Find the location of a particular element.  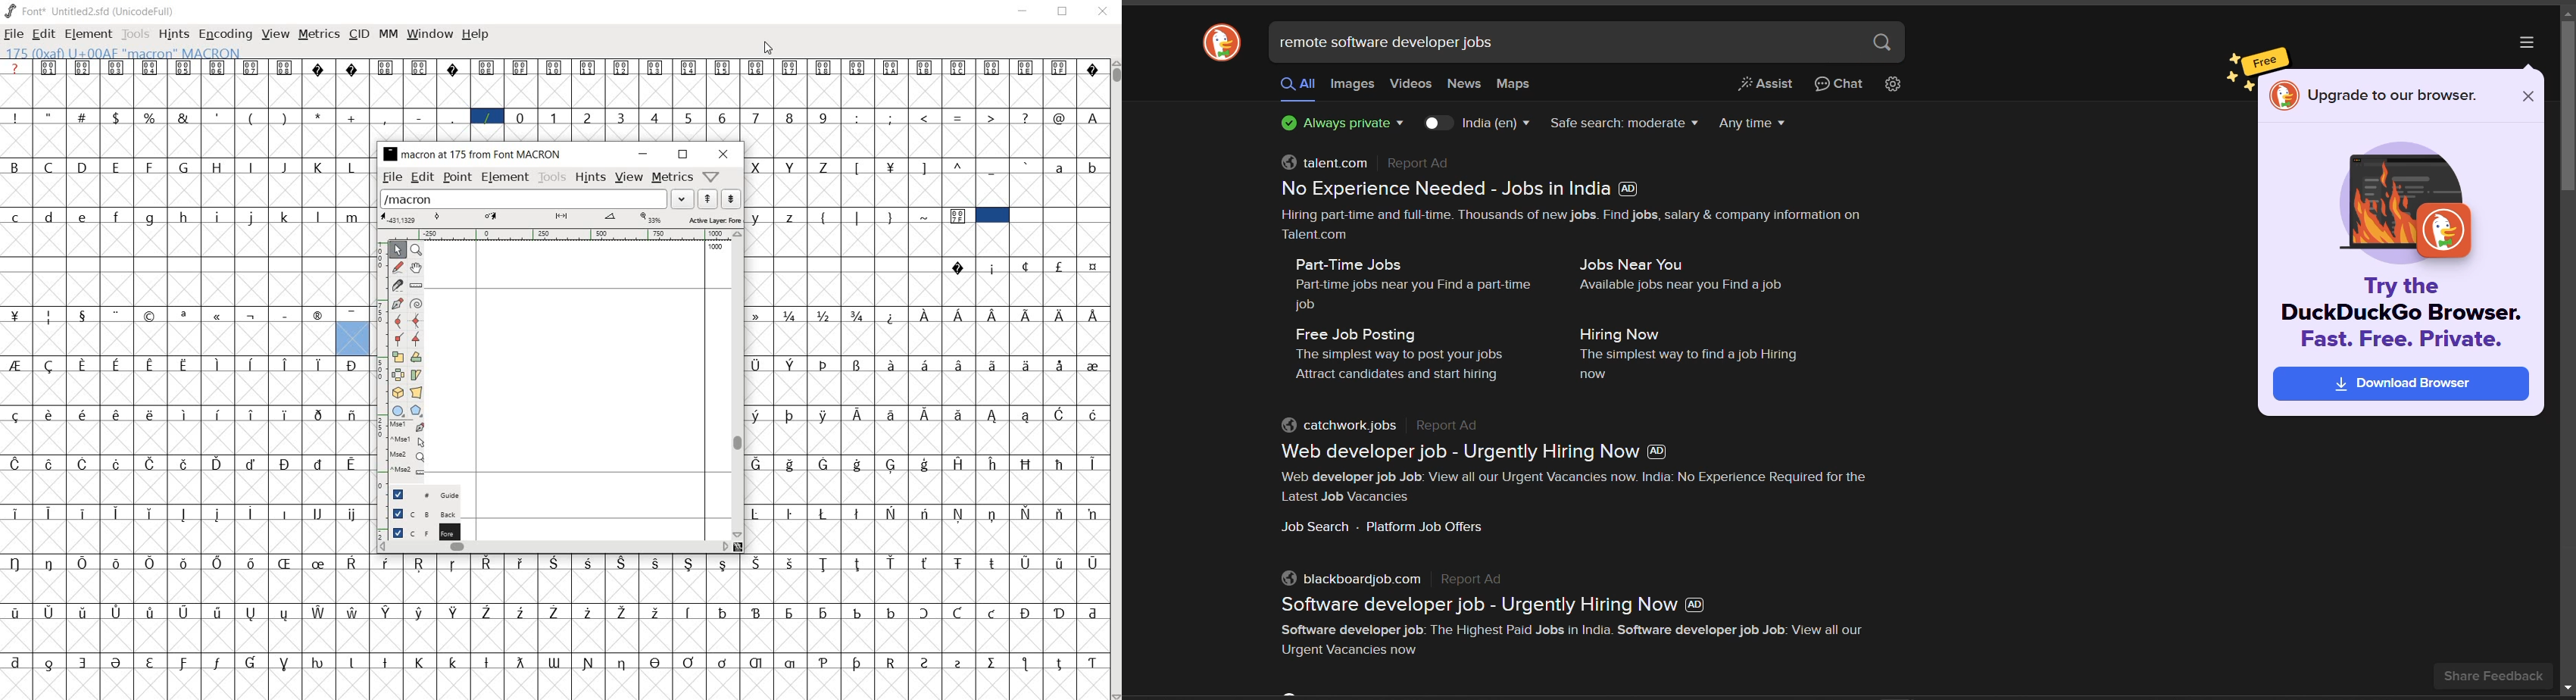

edit is located at coordinates (43, 34).